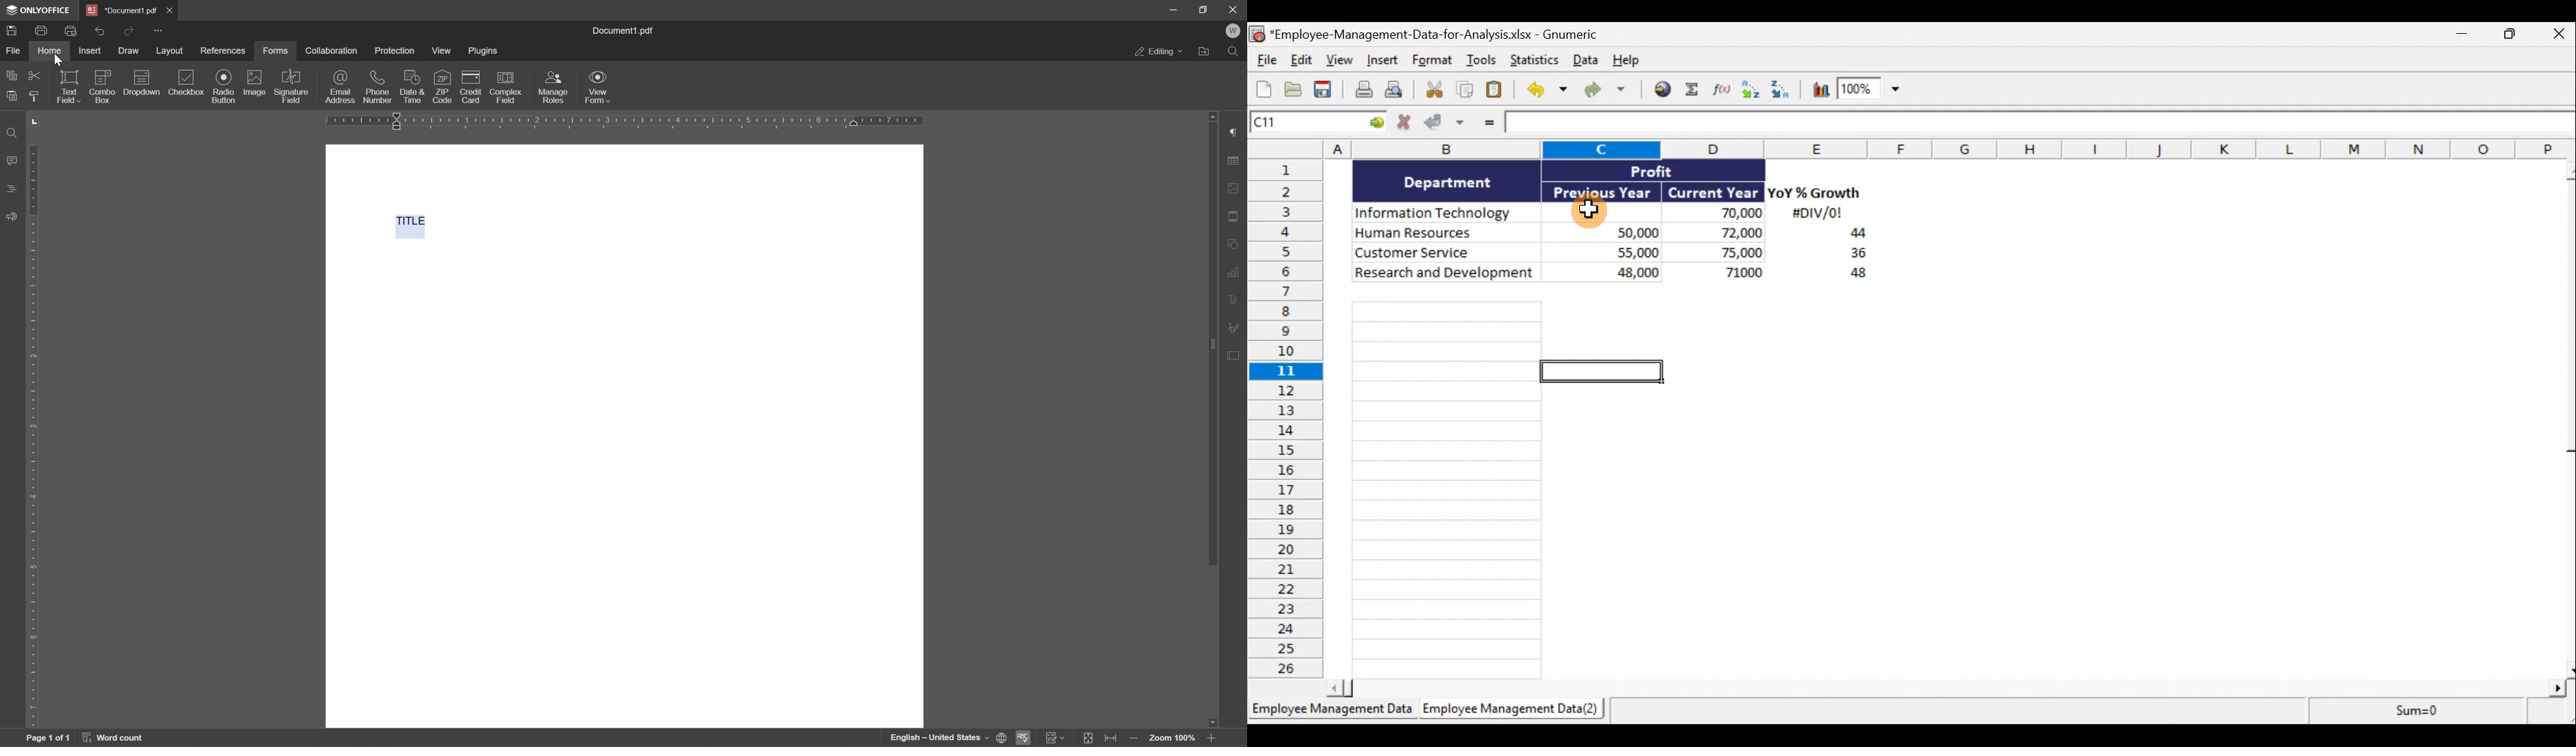  I want to click on forms, so click(277, 51).